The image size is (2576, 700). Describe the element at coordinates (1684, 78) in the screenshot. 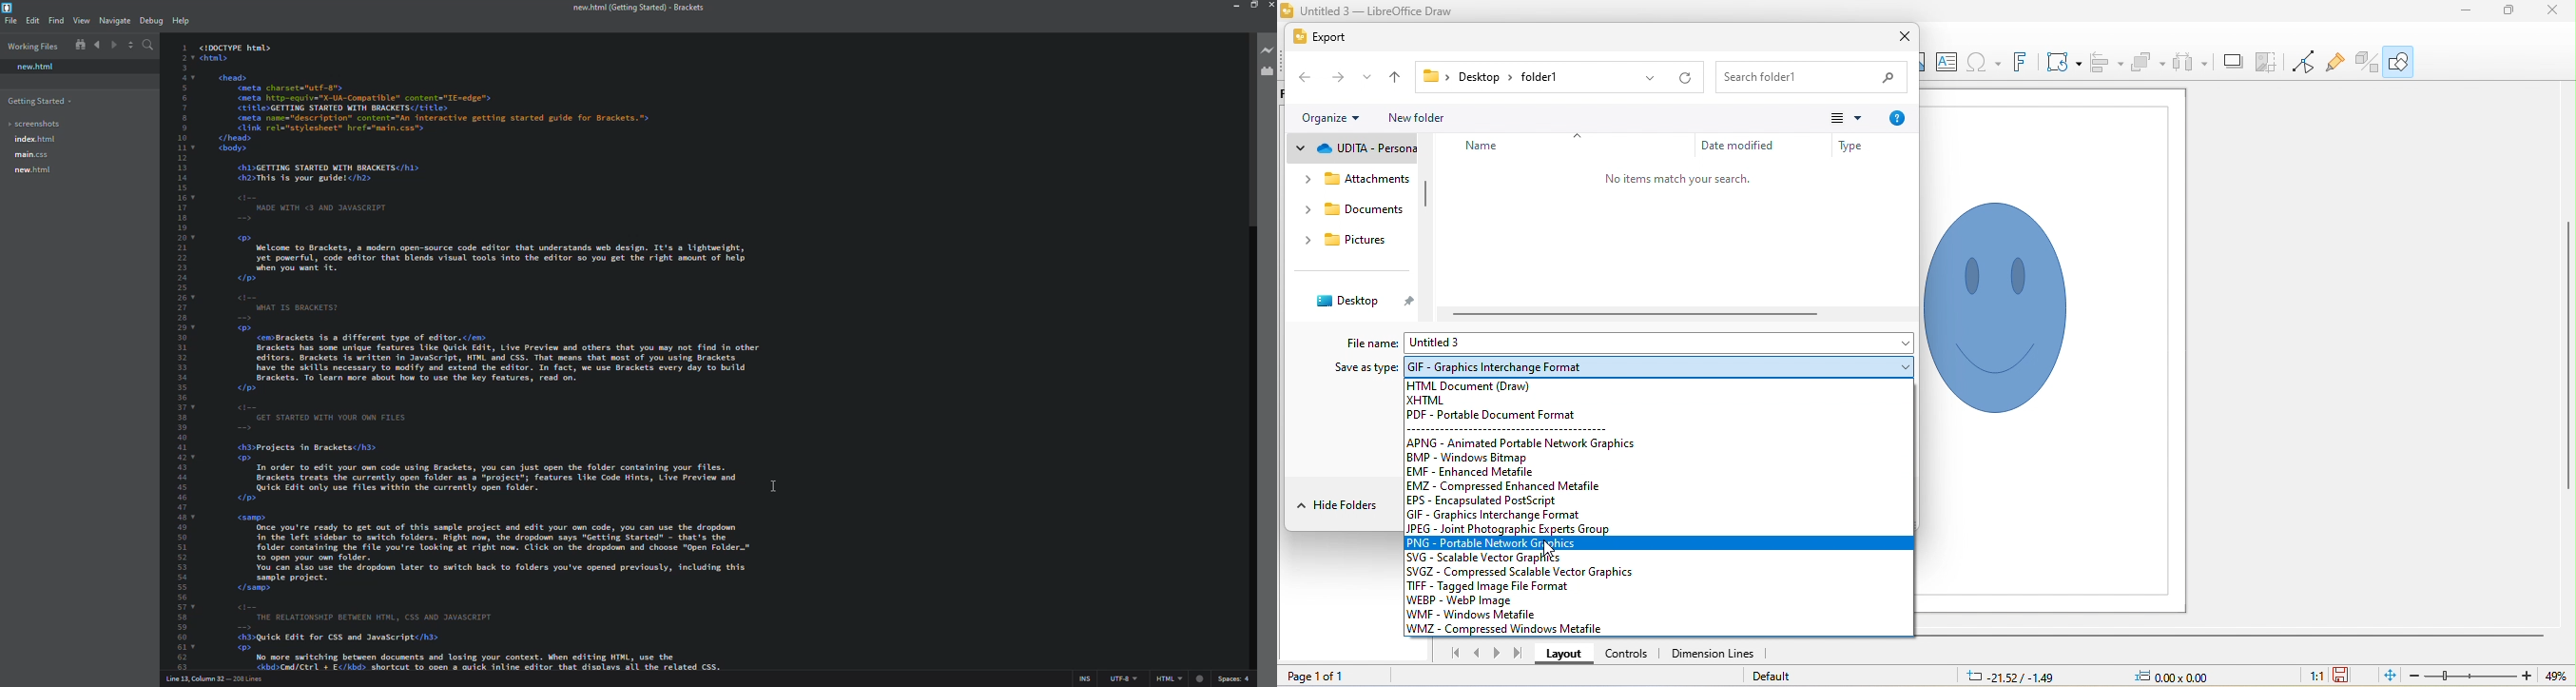

I see `refresh` at that location.